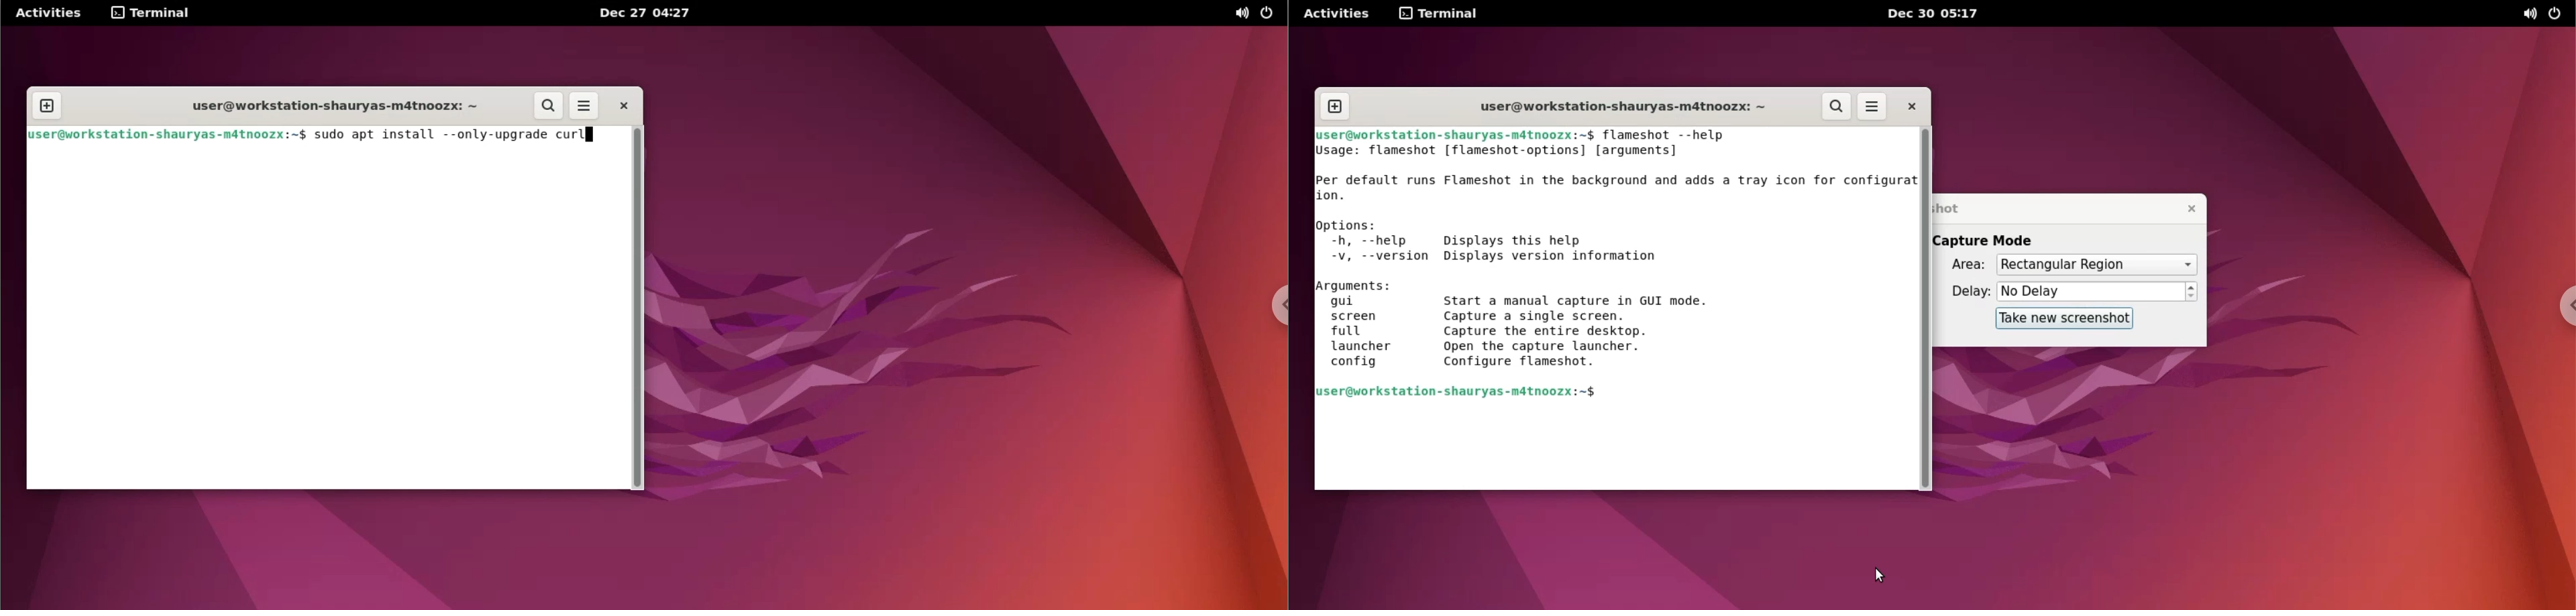 This screenshot has height=616, width=2576. What do you see at coordinates (1966, 294) in the screenshot?
I see `delay:` at bounding box center [1966, 294].